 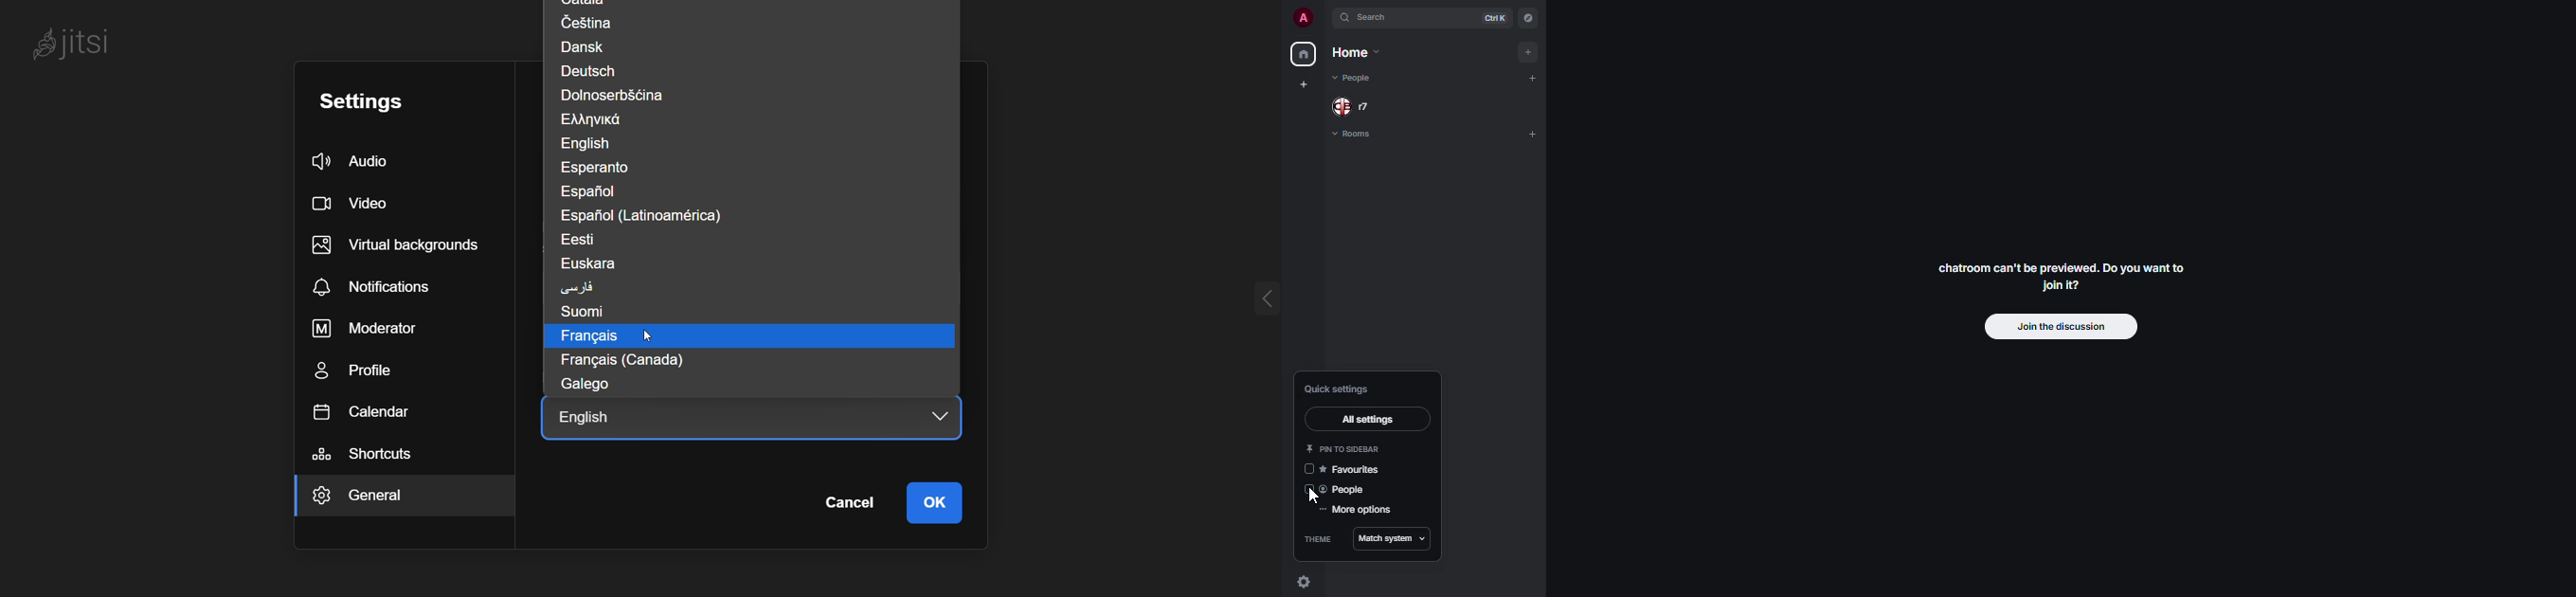 What do you see at coordinates (621, 93) in the screenshot?
I see `Dolnoserbséina` at bounding box center [621, 93].